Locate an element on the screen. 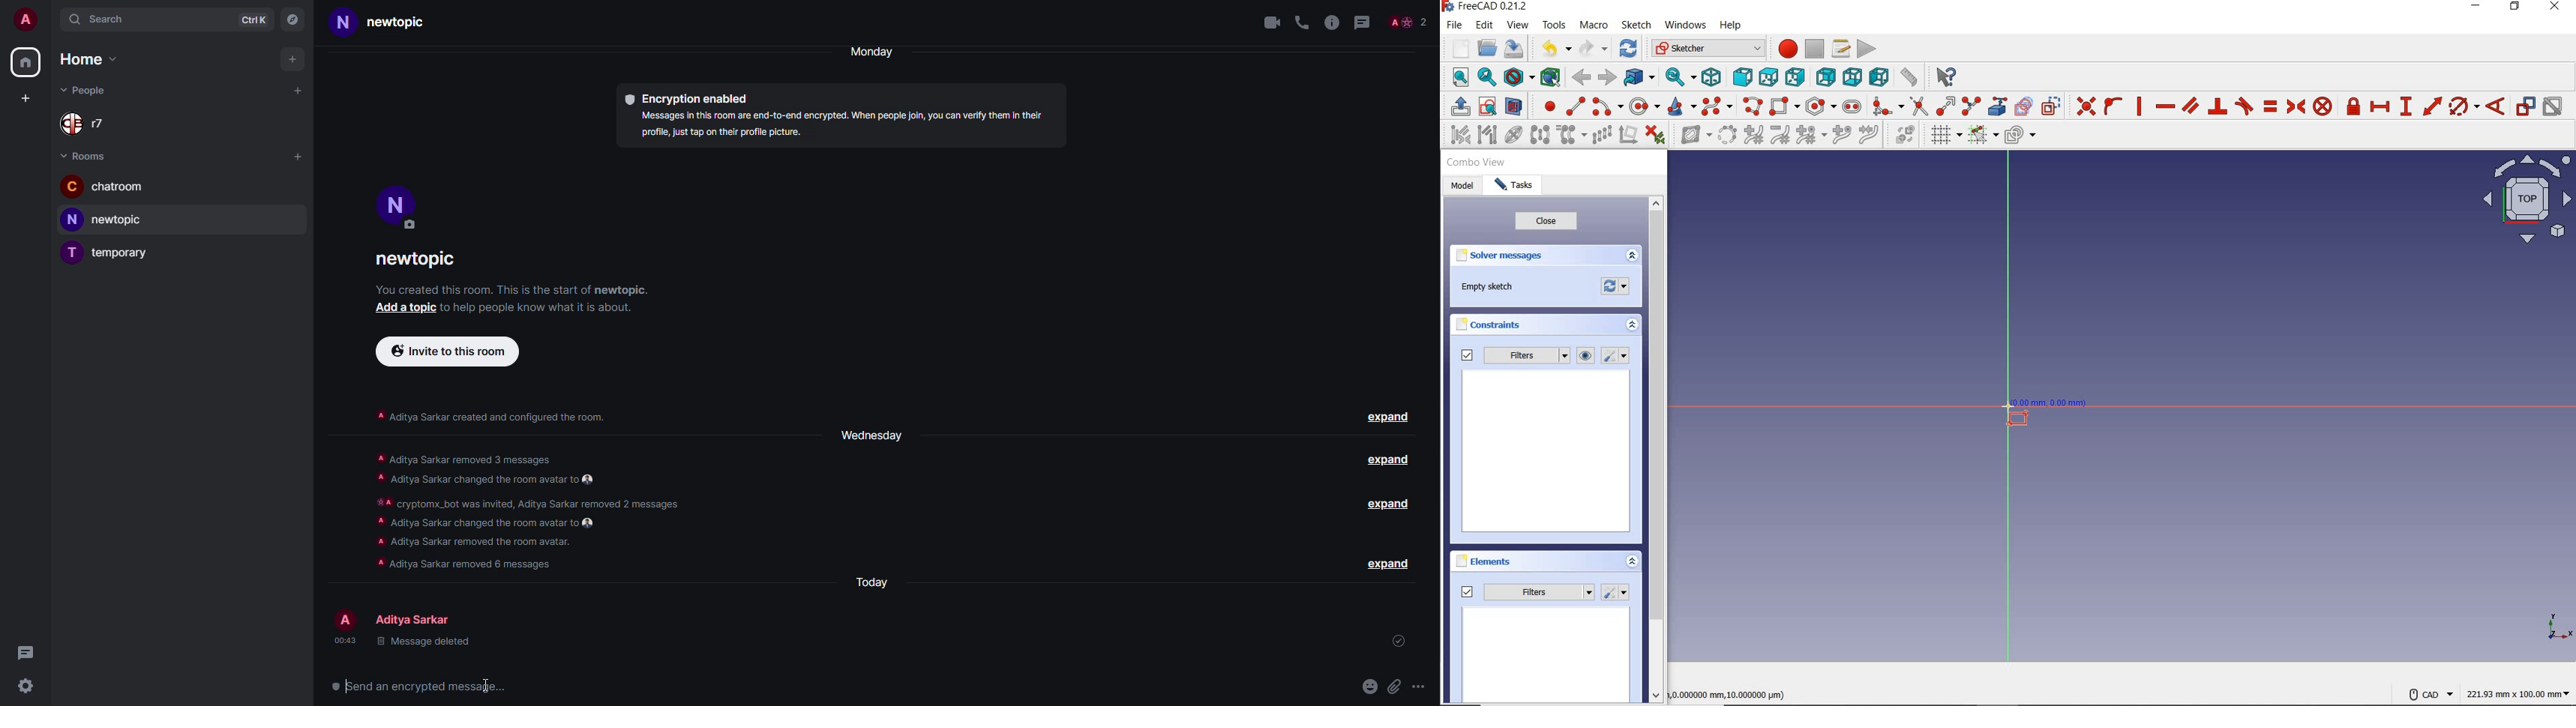 This screenshot has width=2576, height=728. fit selection is located at coordinates (1487, 78).